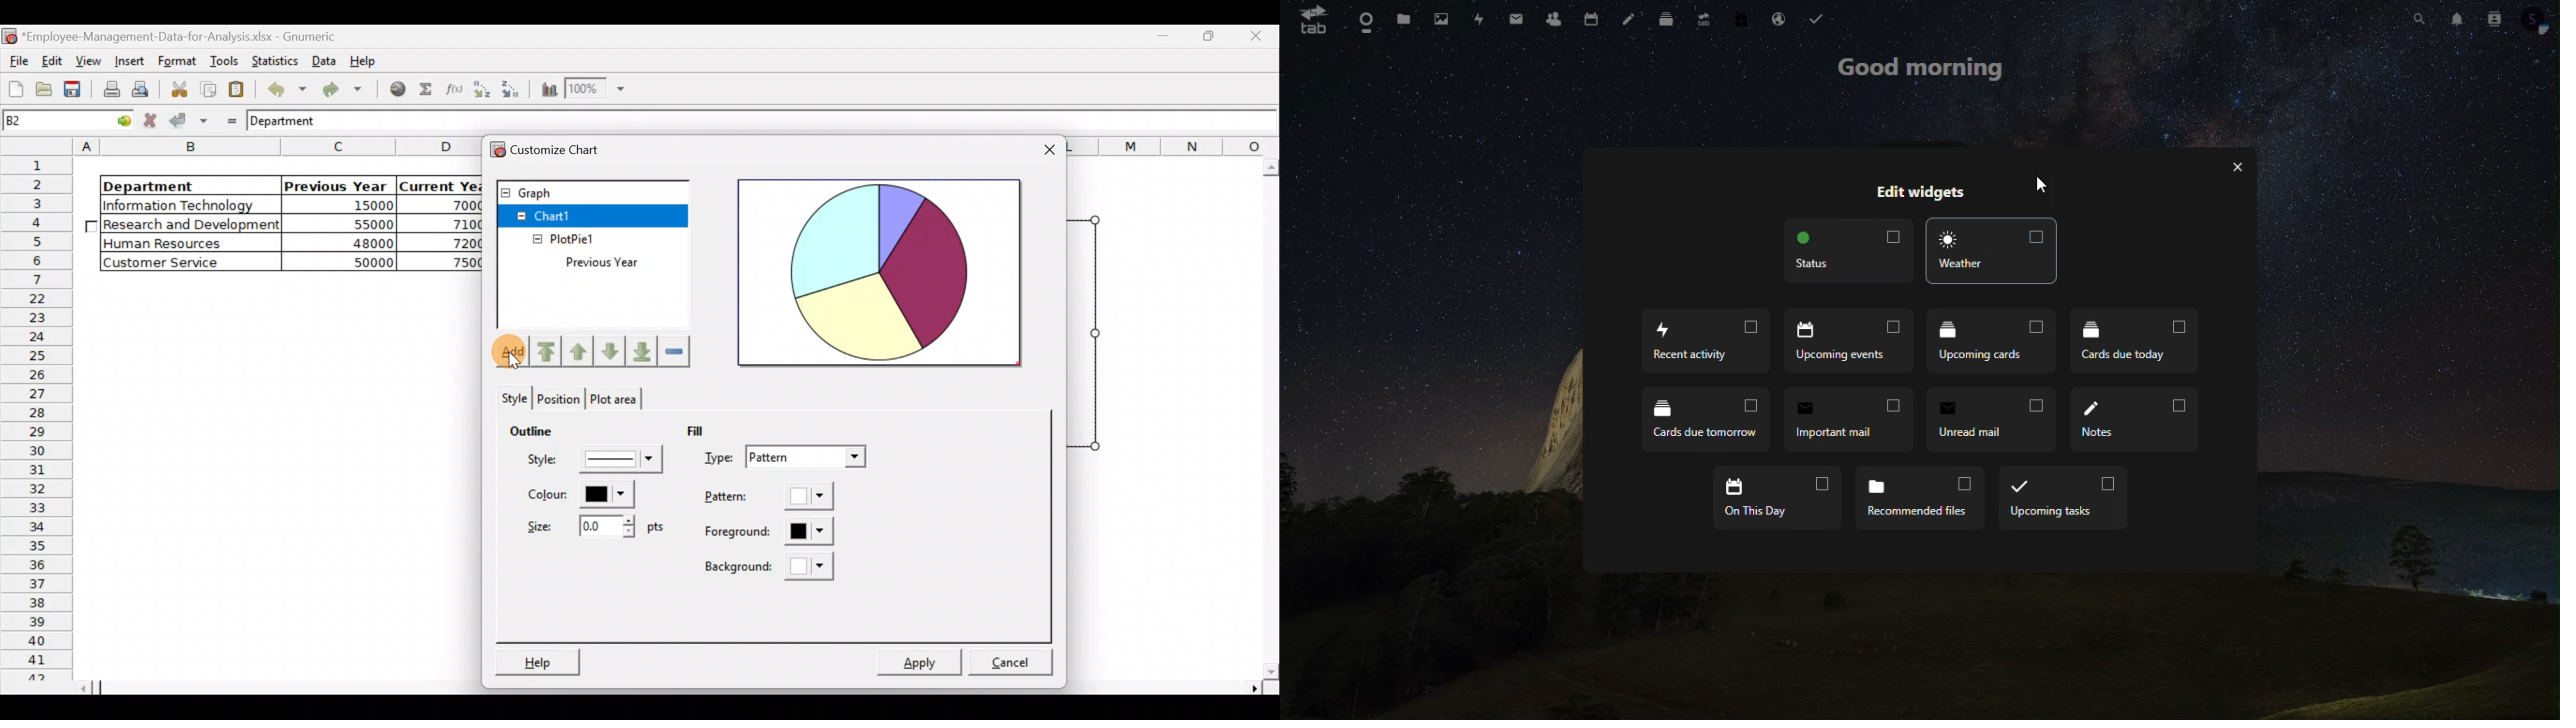  What do you see at coordinates (128, 60) in the screenshot?
I see `Insert` at bounding box center [128, 60].